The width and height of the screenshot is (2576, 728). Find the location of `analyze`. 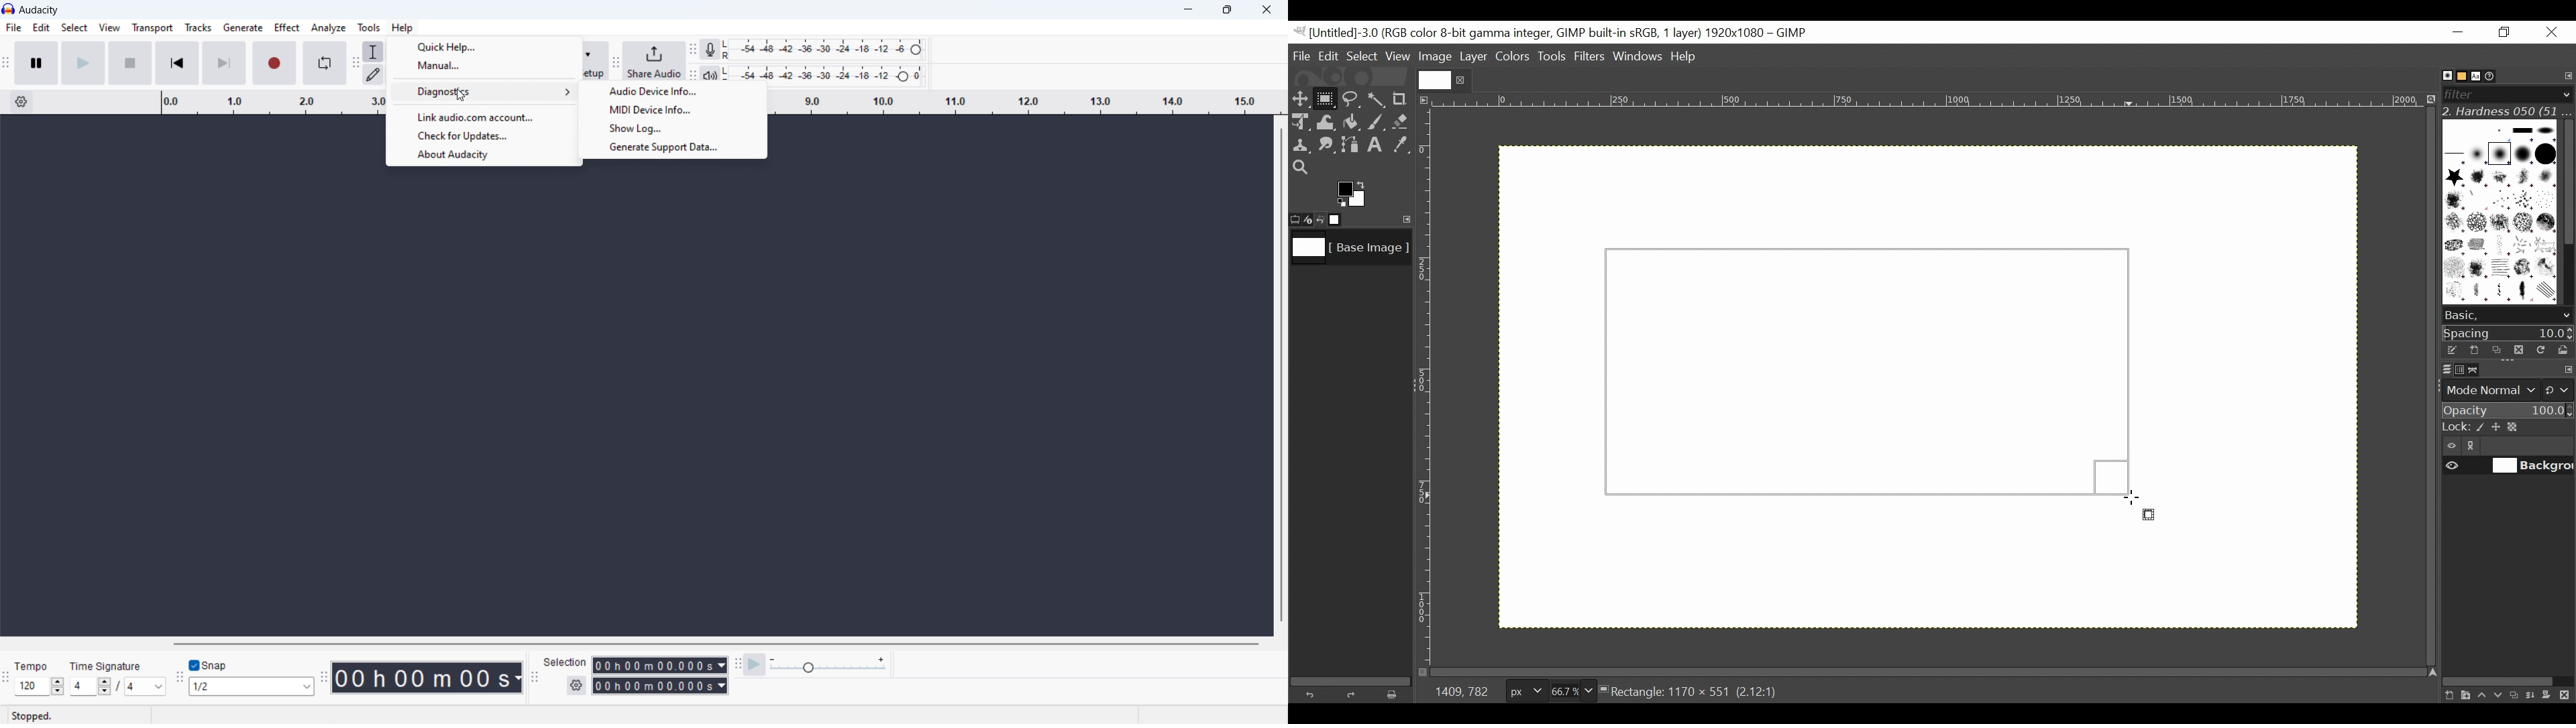

analyze is located at coordinates (328, 27).